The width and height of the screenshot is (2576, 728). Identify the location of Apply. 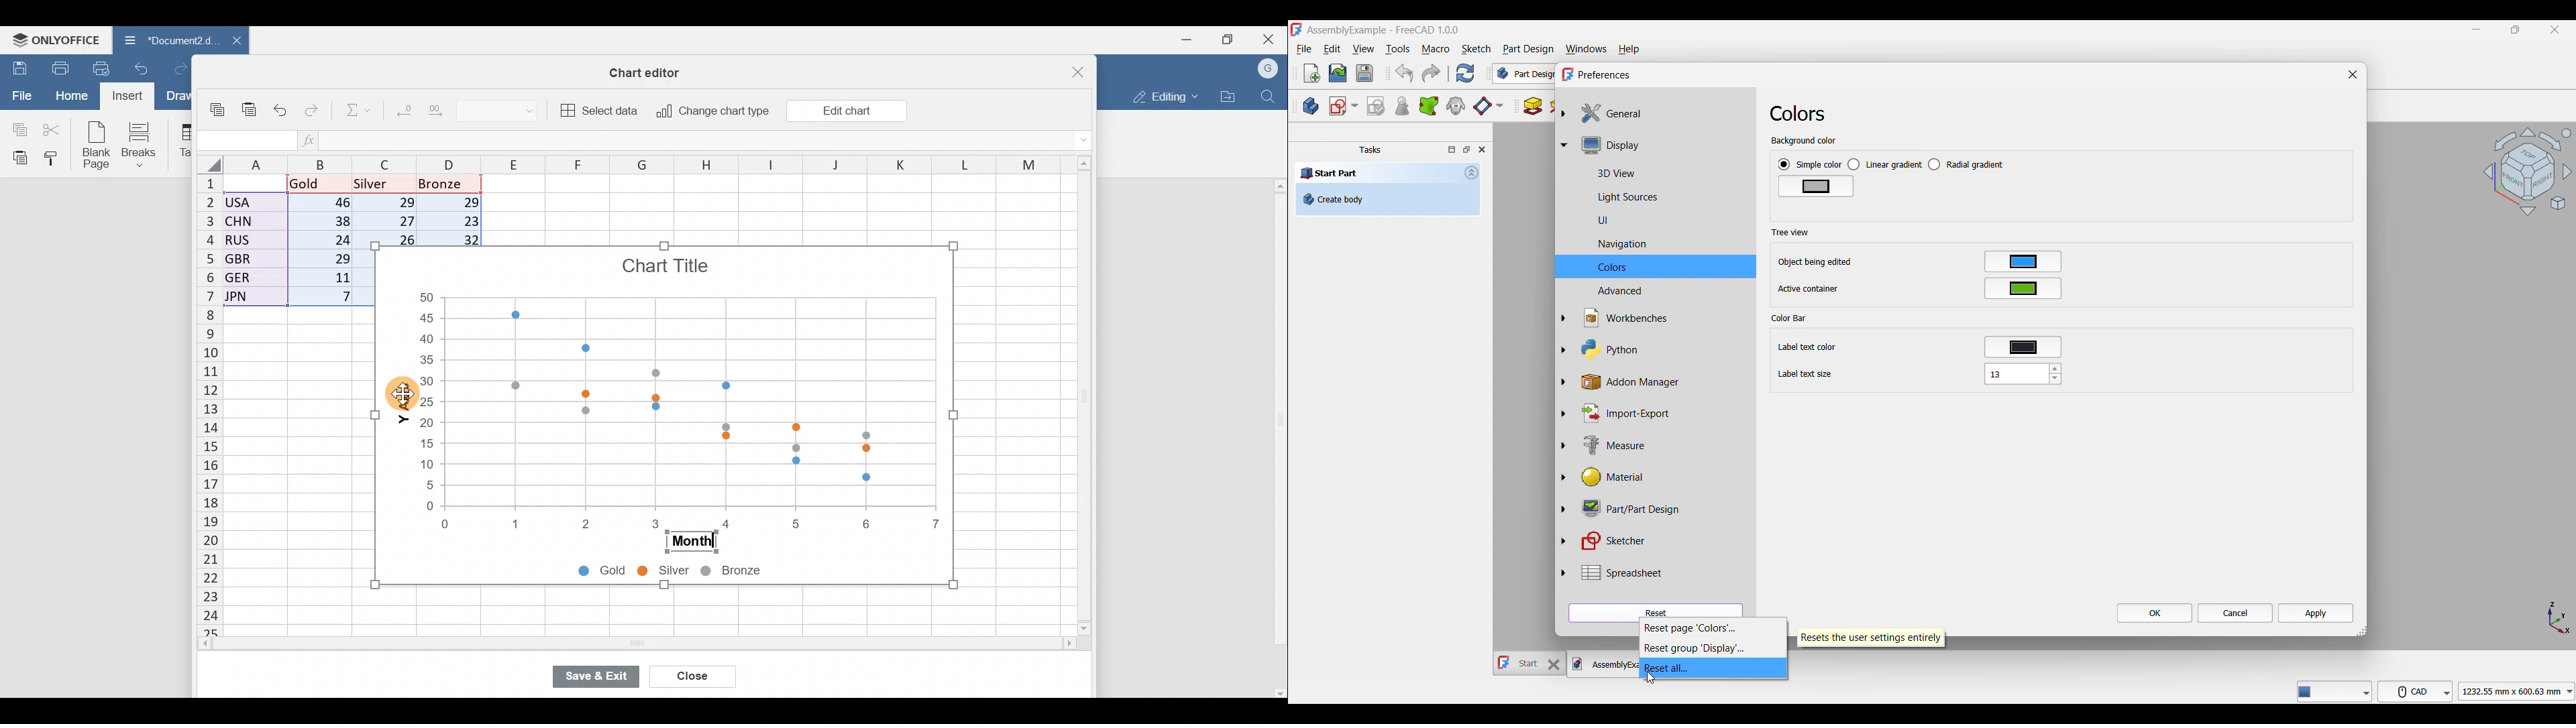
(2316, 613).